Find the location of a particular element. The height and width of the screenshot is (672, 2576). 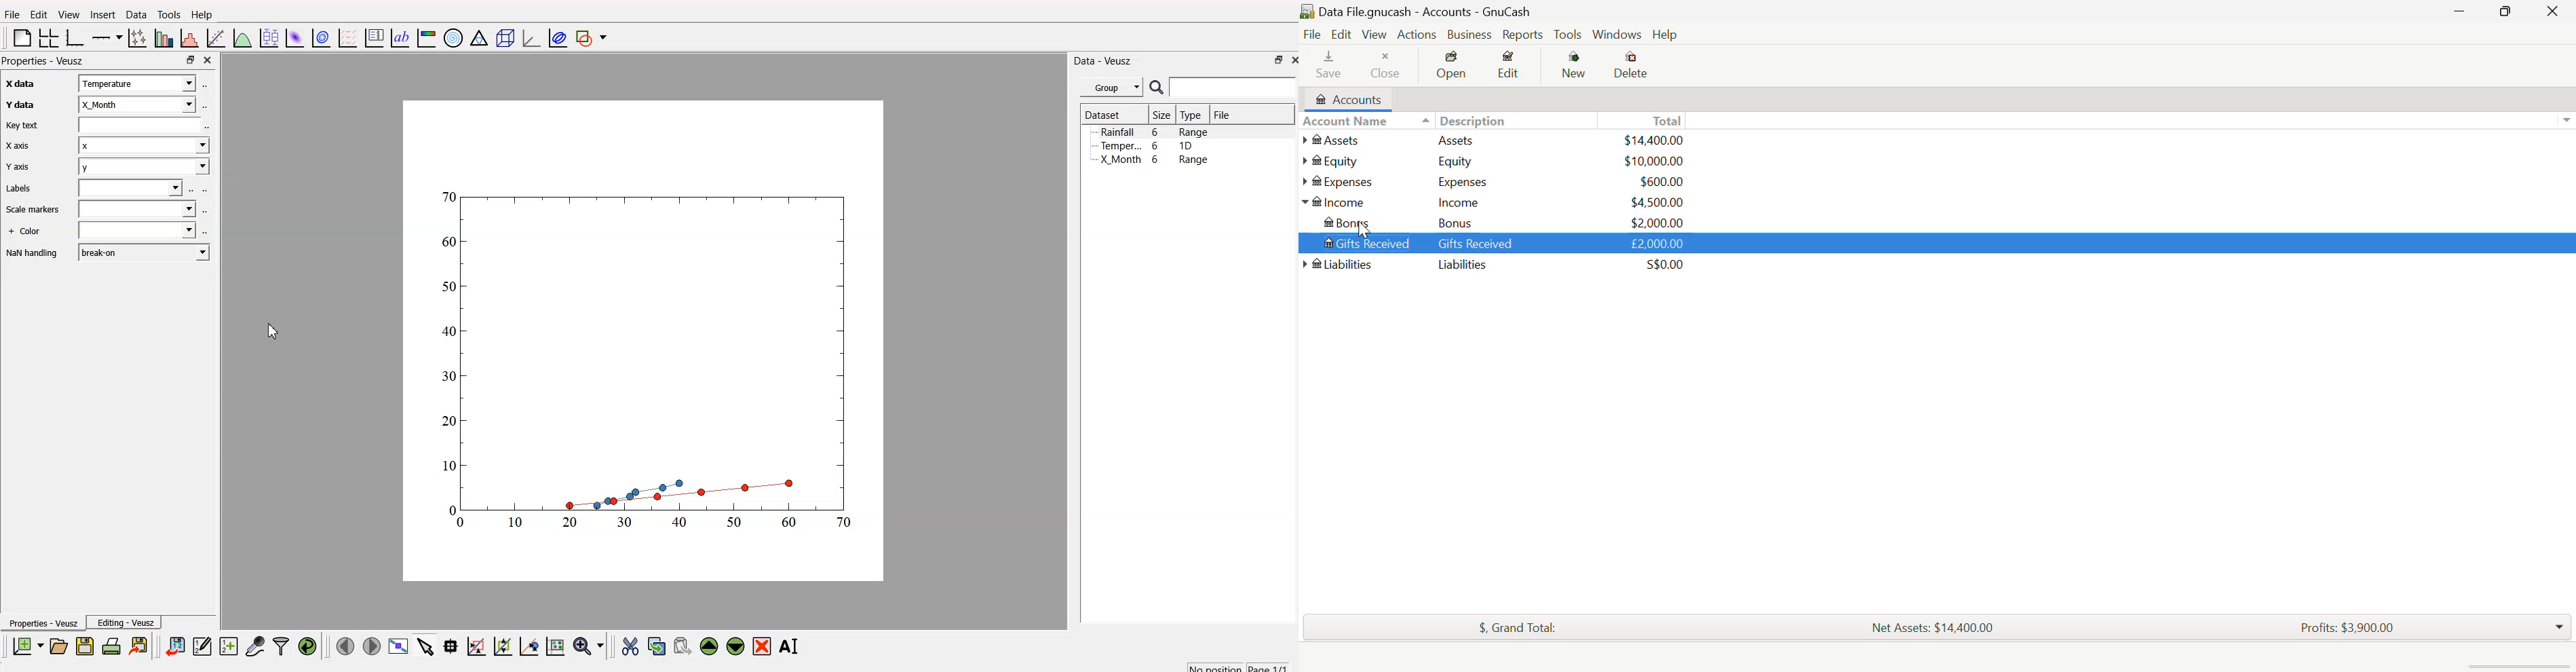

close is located at coordinates (210, 60).